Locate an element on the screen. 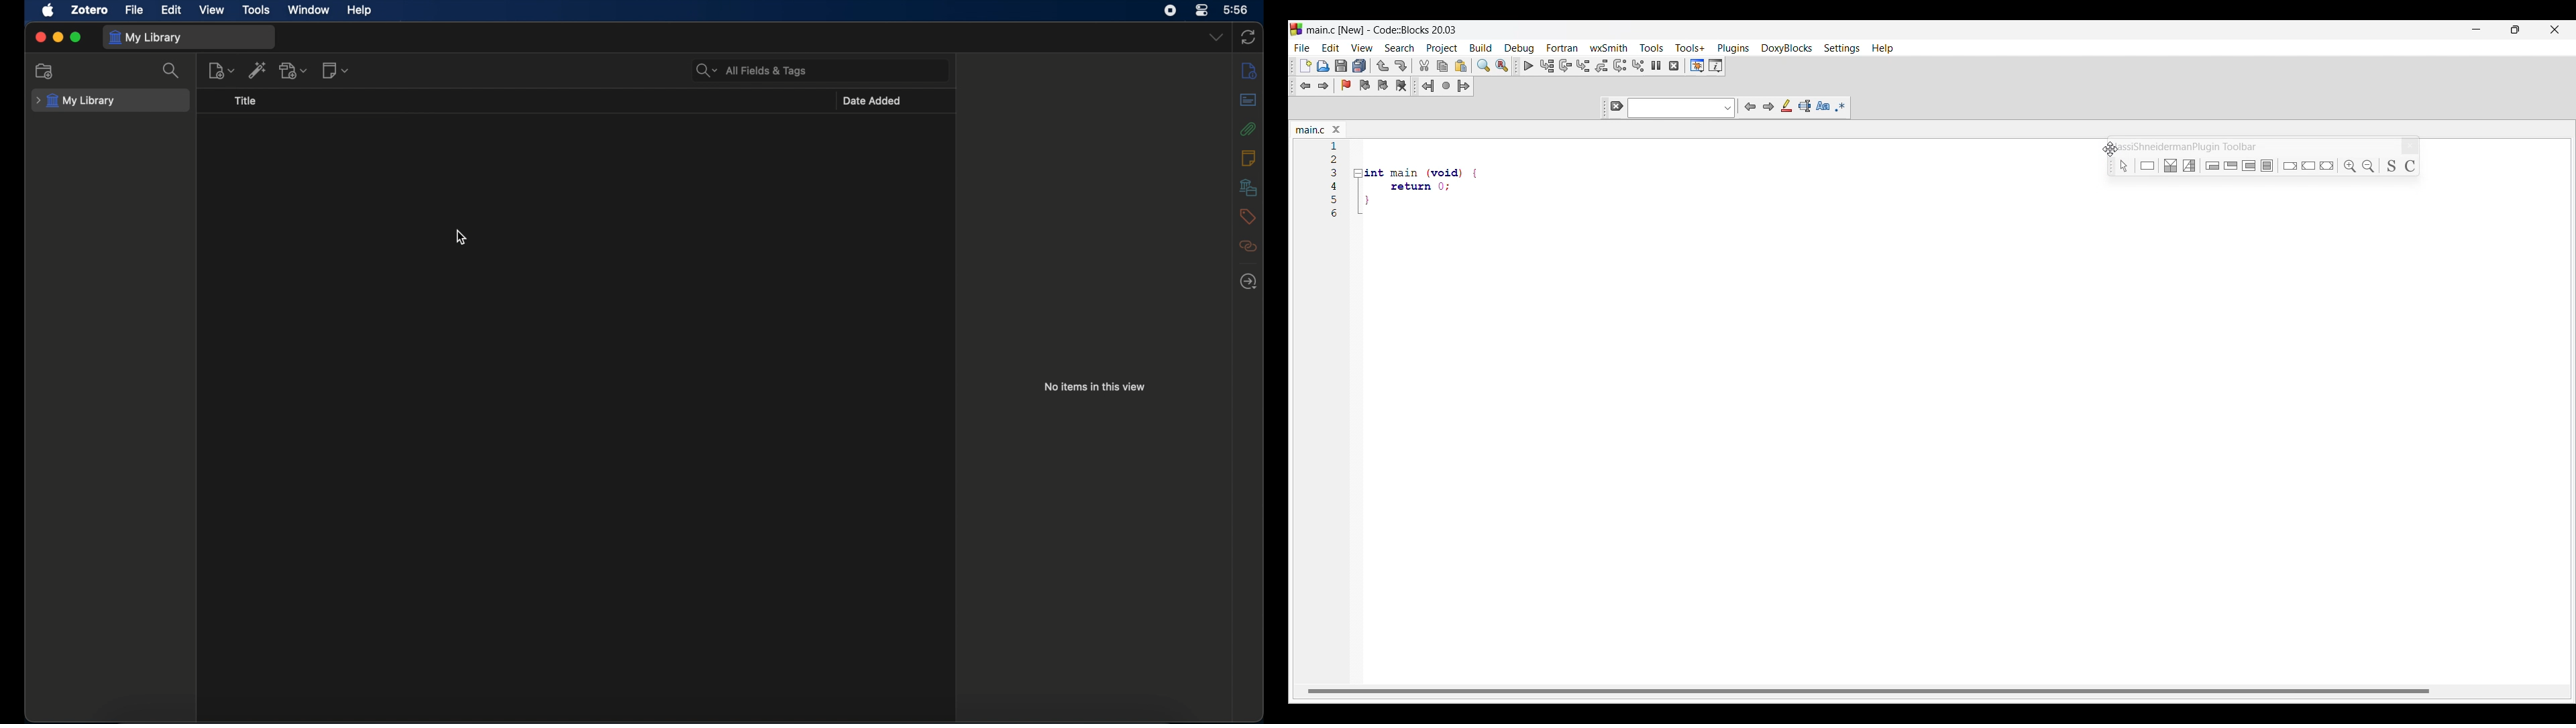 This screenshot has height=728, width=2576. close is located at coordinates (40, 37).